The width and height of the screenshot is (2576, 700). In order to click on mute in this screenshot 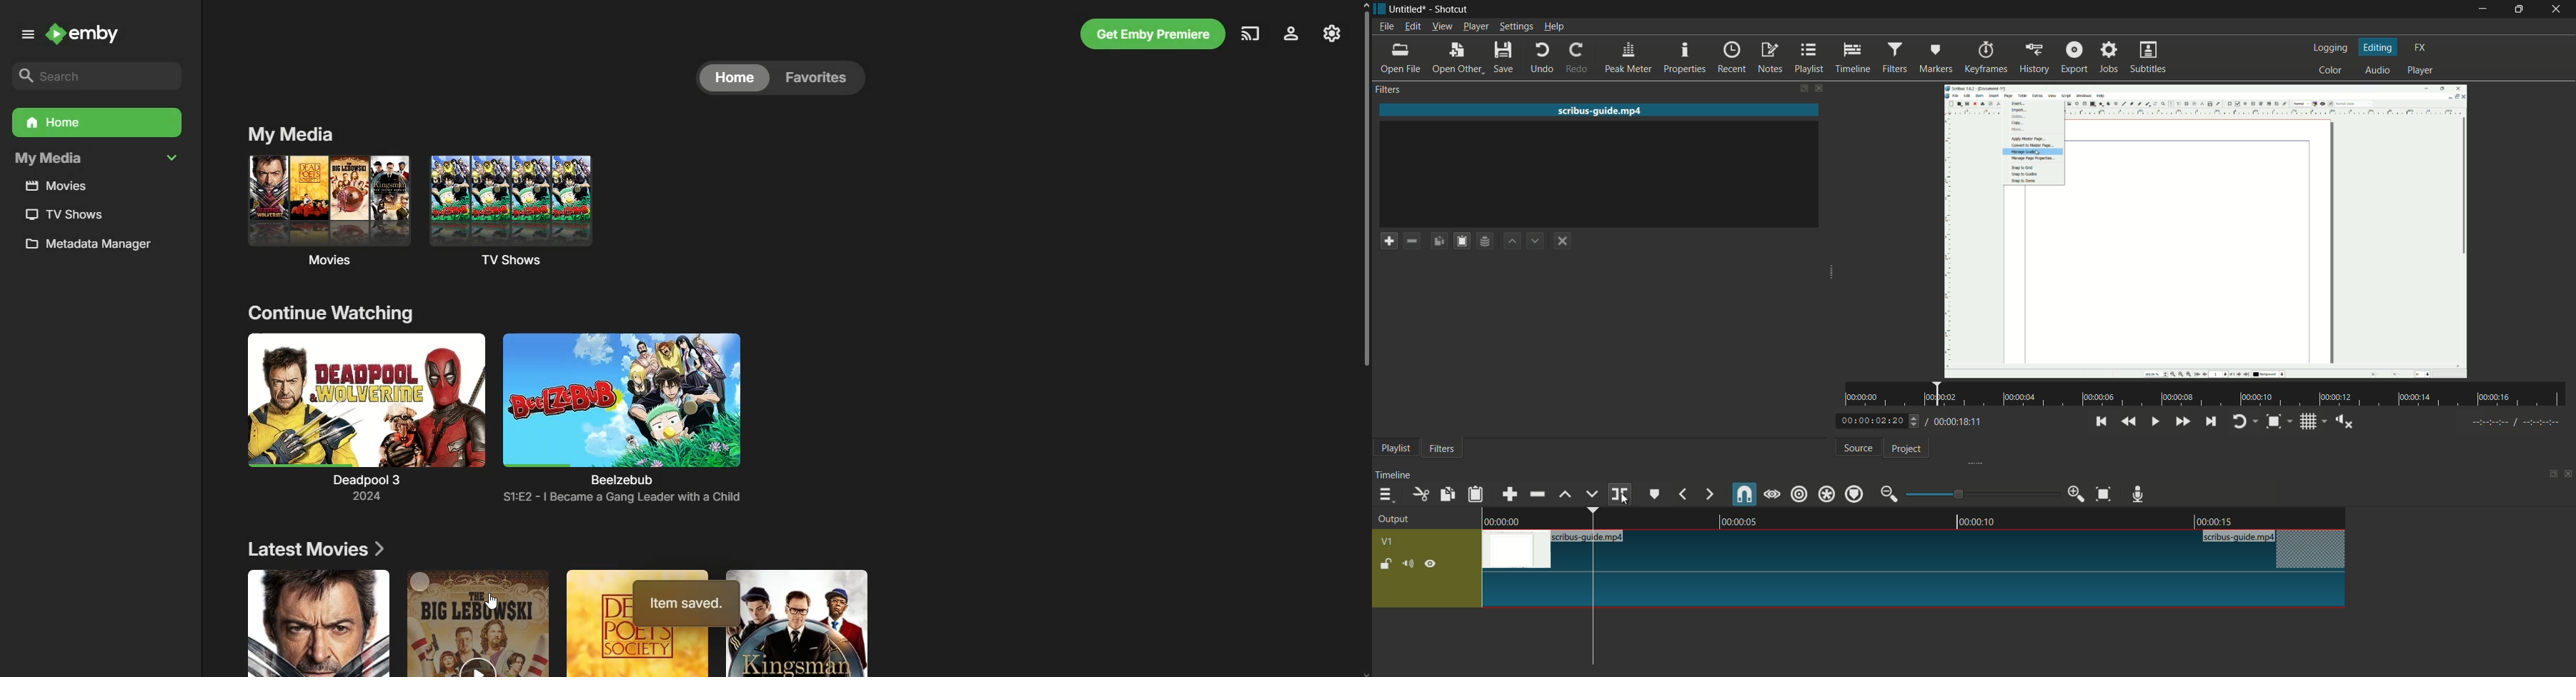, I will do `click(1408, 564)`.